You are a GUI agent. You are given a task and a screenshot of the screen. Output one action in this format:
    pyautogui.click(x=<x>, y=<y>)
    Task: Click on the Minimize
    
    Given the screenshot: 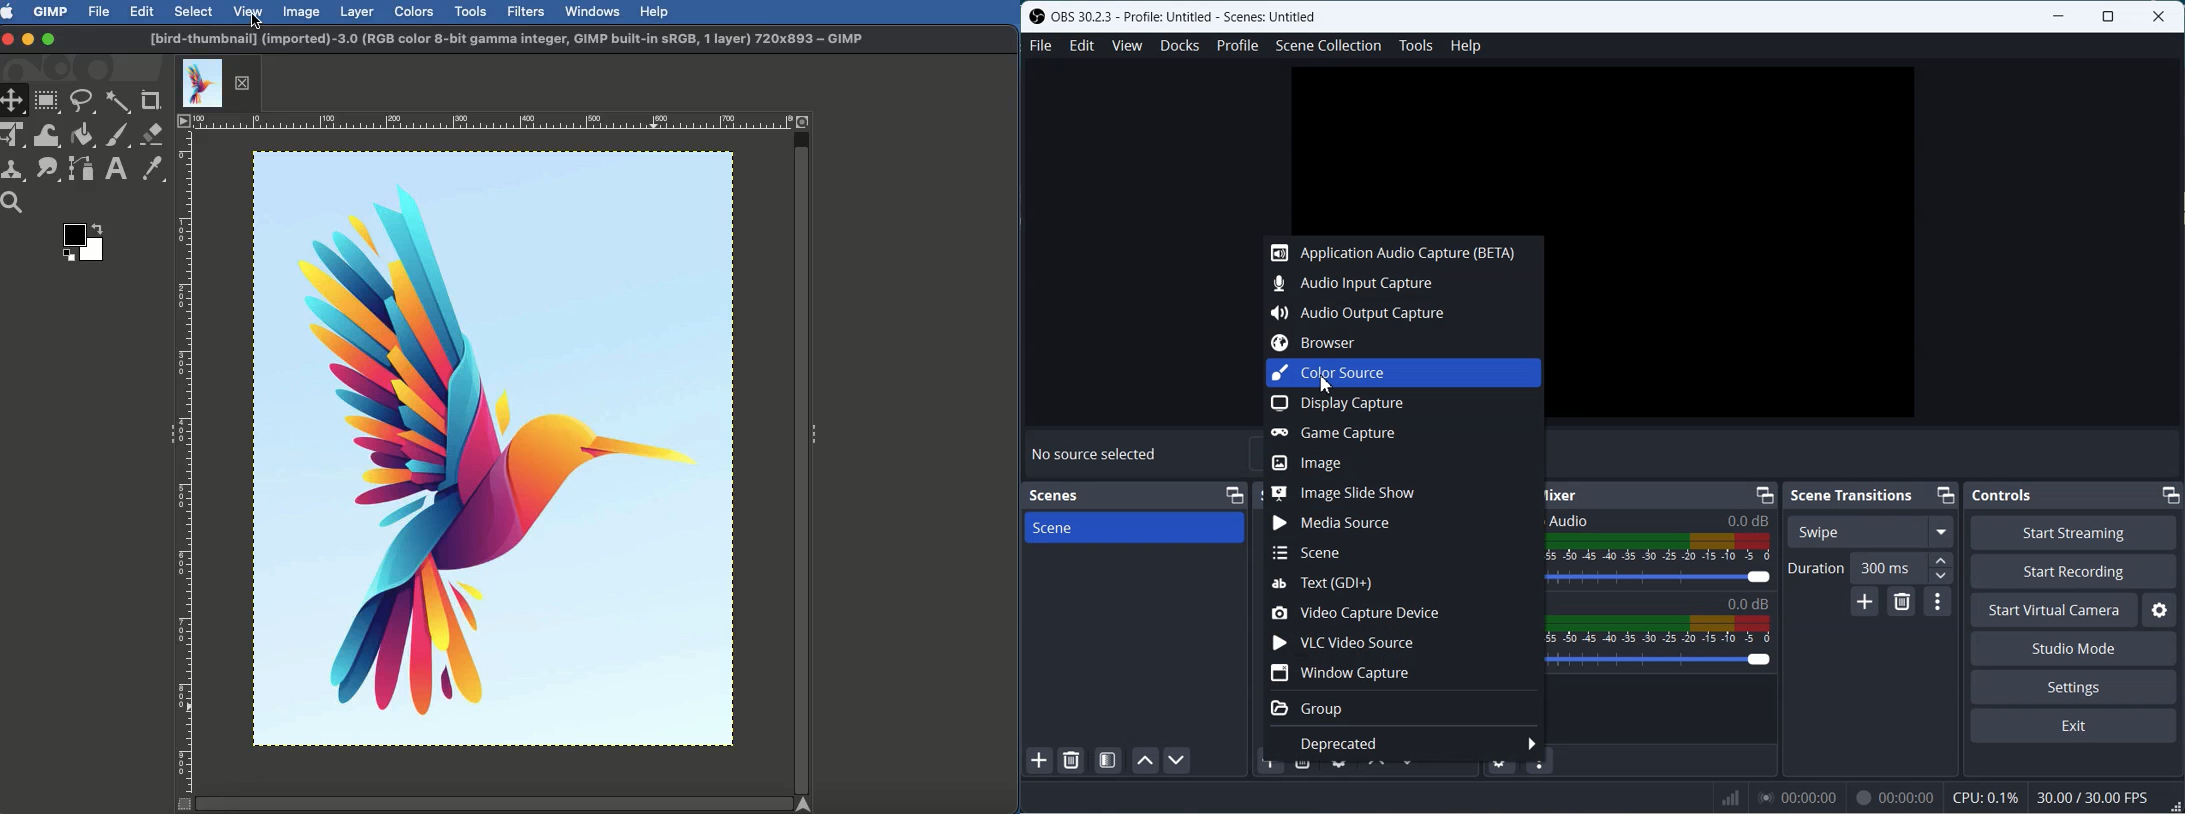 What is the action you would take?
    pyautogui.click(x=1233, y=494)
    